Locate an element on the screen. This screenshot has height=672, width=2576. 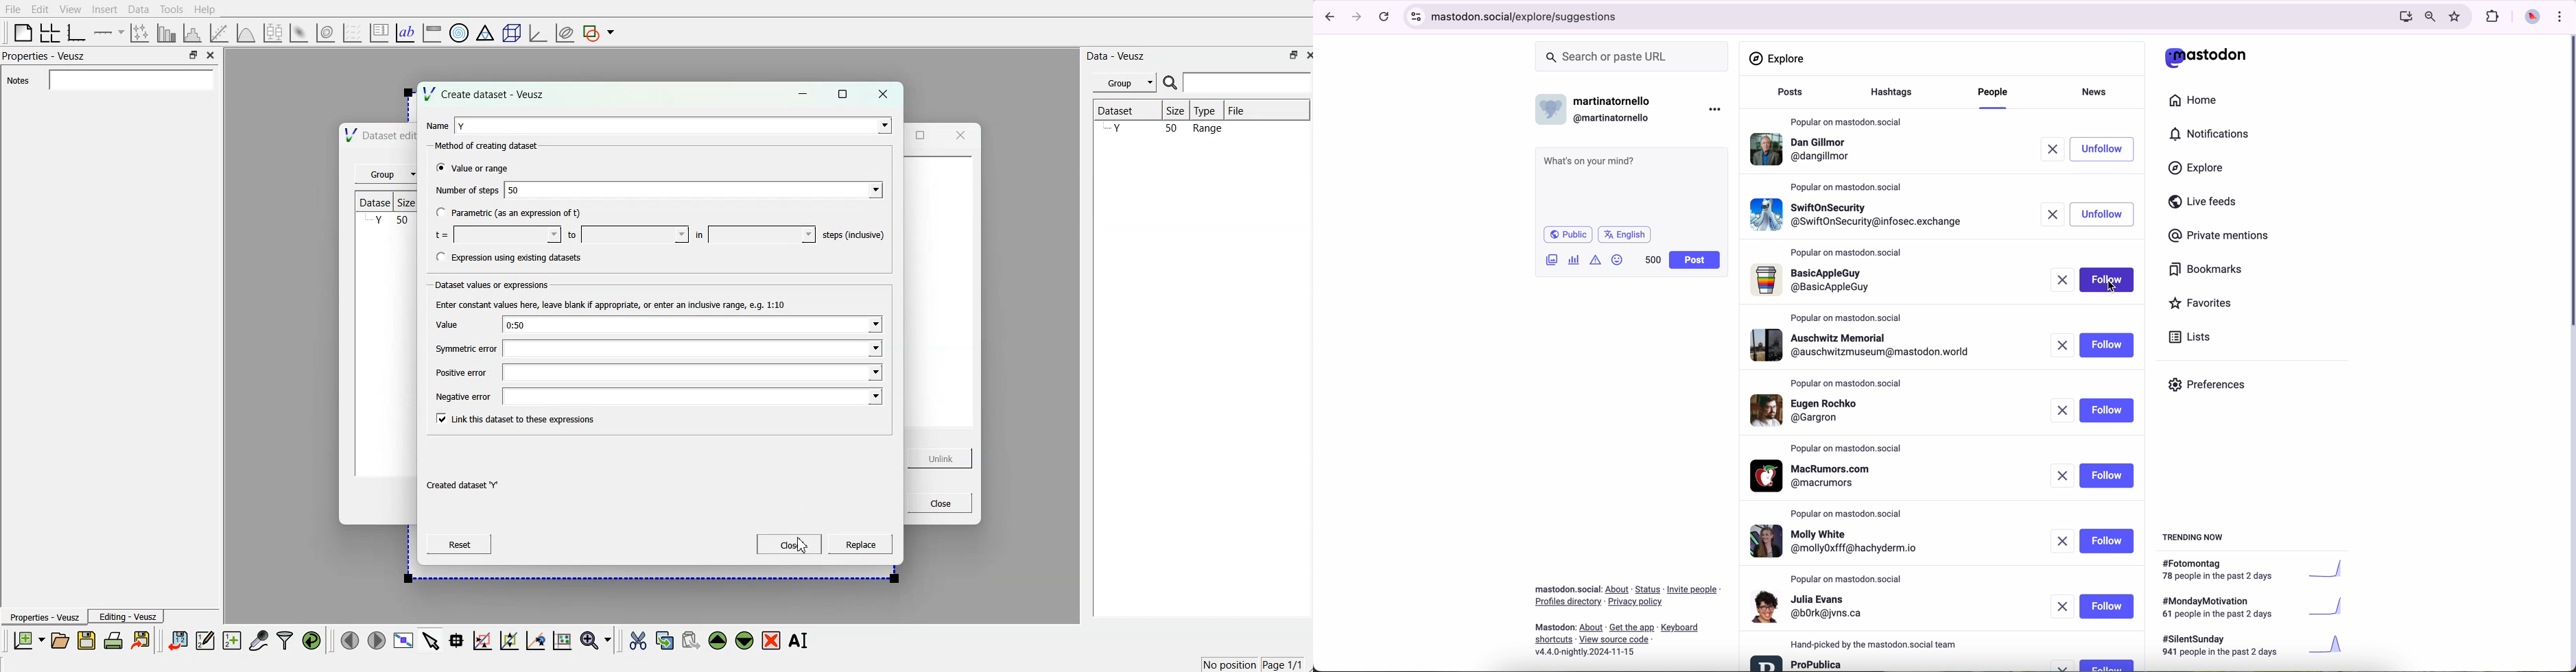
follow button is located at coordinates (2107, 345).